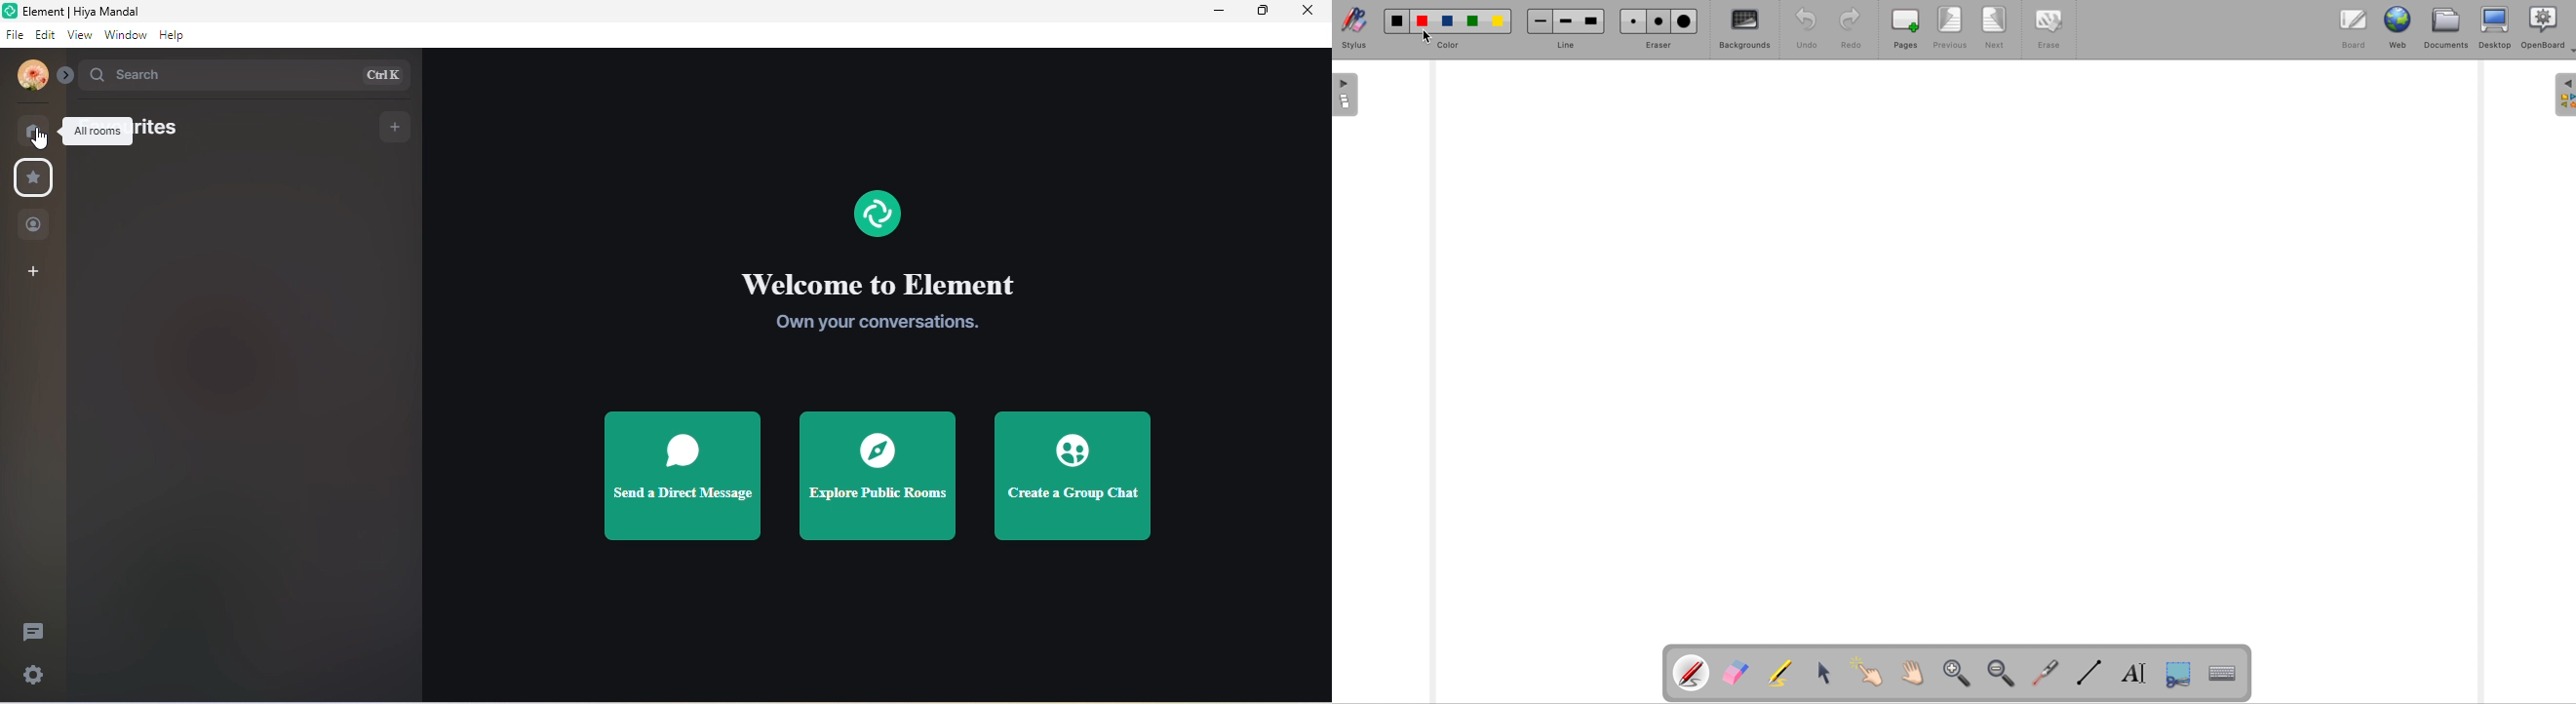  What do you see at coordinates (2397, 29) in the screenshot?
I see `web` at bounding box center [2397, 29].